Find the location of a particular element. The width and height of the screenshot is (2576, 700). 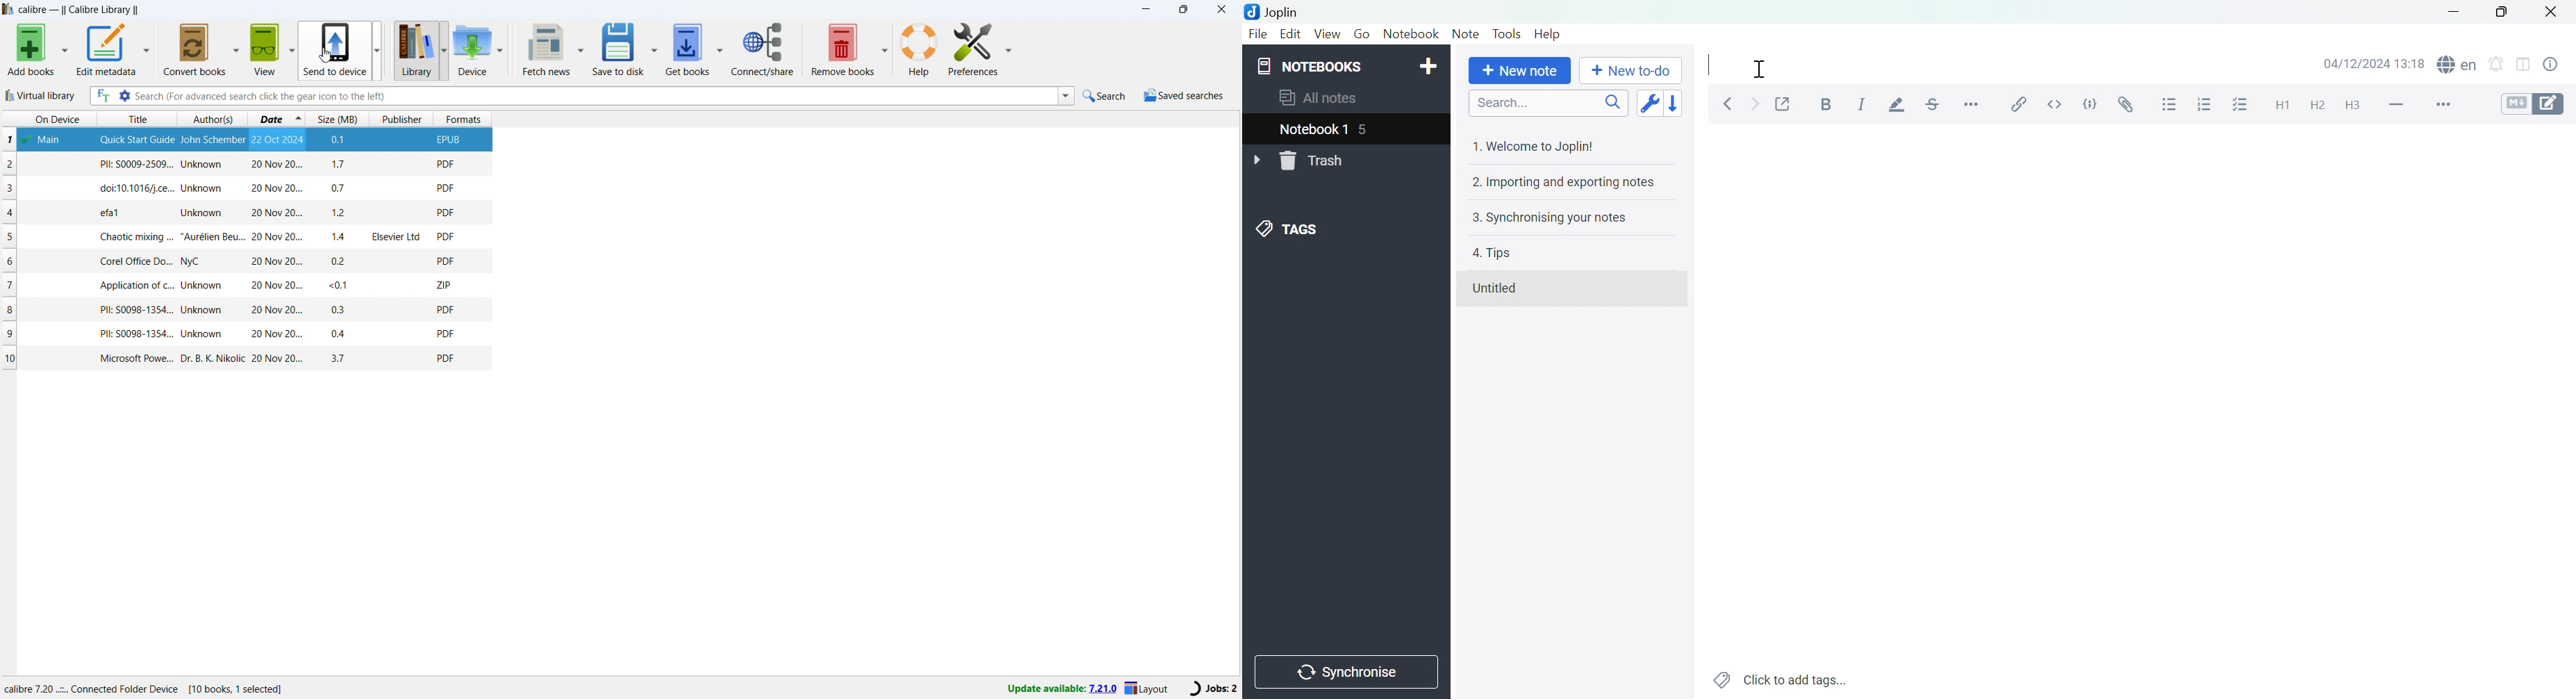

device is located at coordinates (472, 50).